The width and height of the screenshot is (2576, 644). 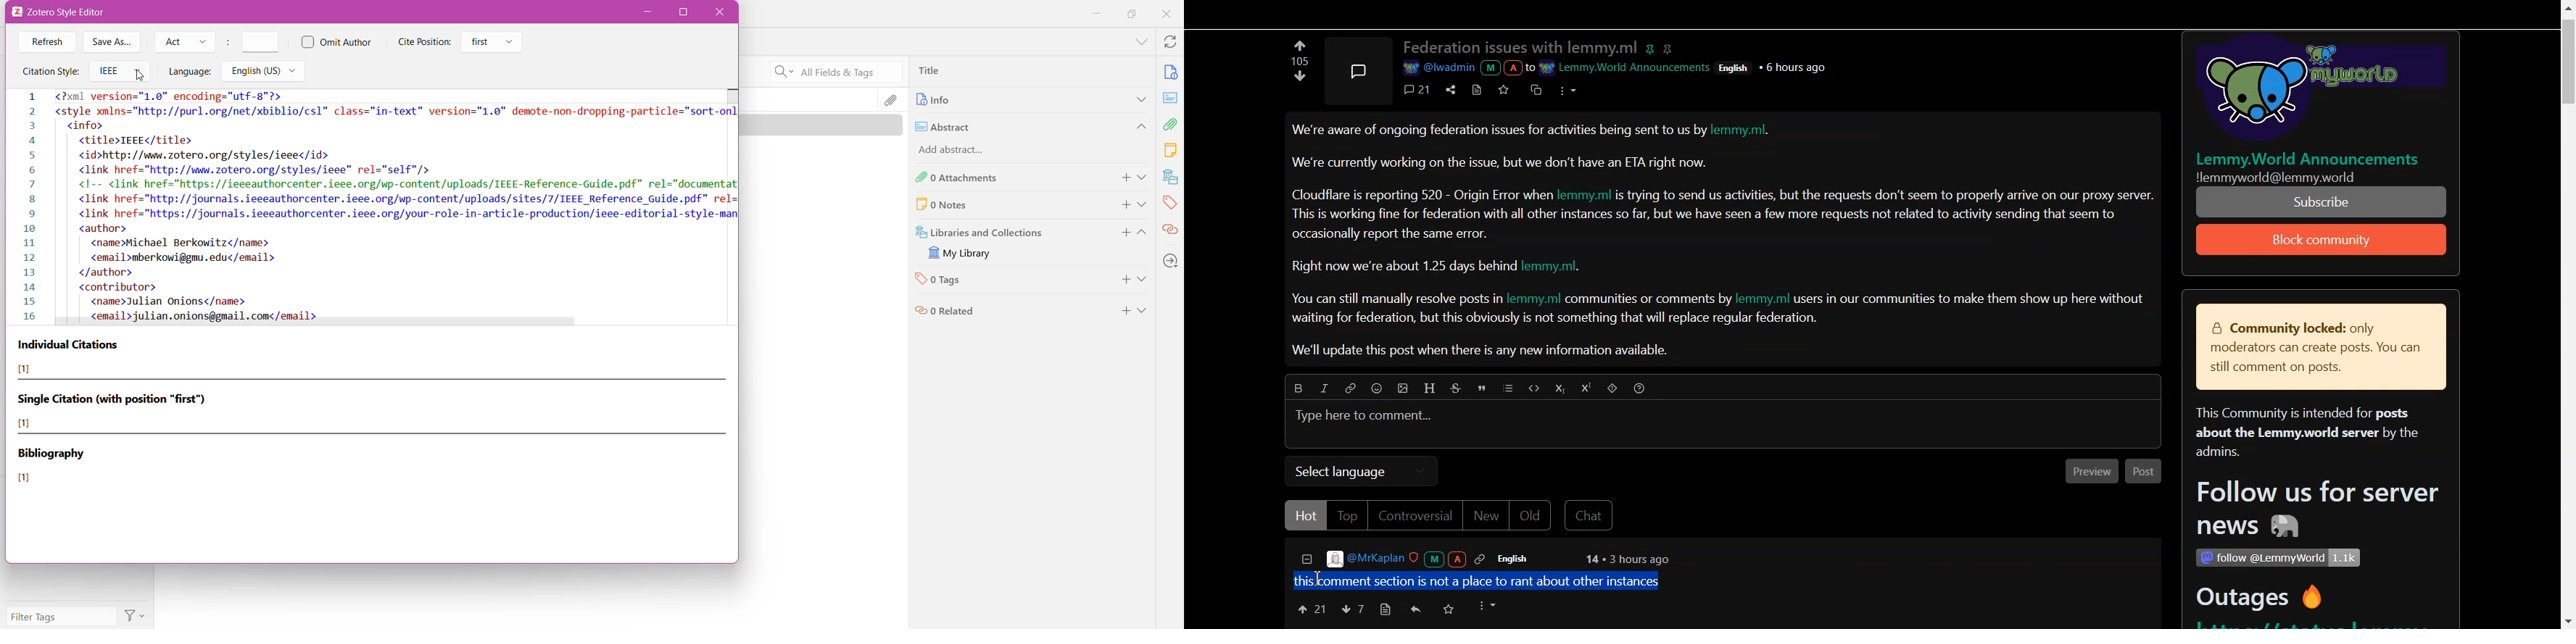 What do you see at coordinates (1705, 223) in the screenshot?
I see `This is working fine for federation with all other instances so far, but we have seen a few more requests not related to activity sending that seem to
occasionally report the same error.` at bounding box center [1705, 223].